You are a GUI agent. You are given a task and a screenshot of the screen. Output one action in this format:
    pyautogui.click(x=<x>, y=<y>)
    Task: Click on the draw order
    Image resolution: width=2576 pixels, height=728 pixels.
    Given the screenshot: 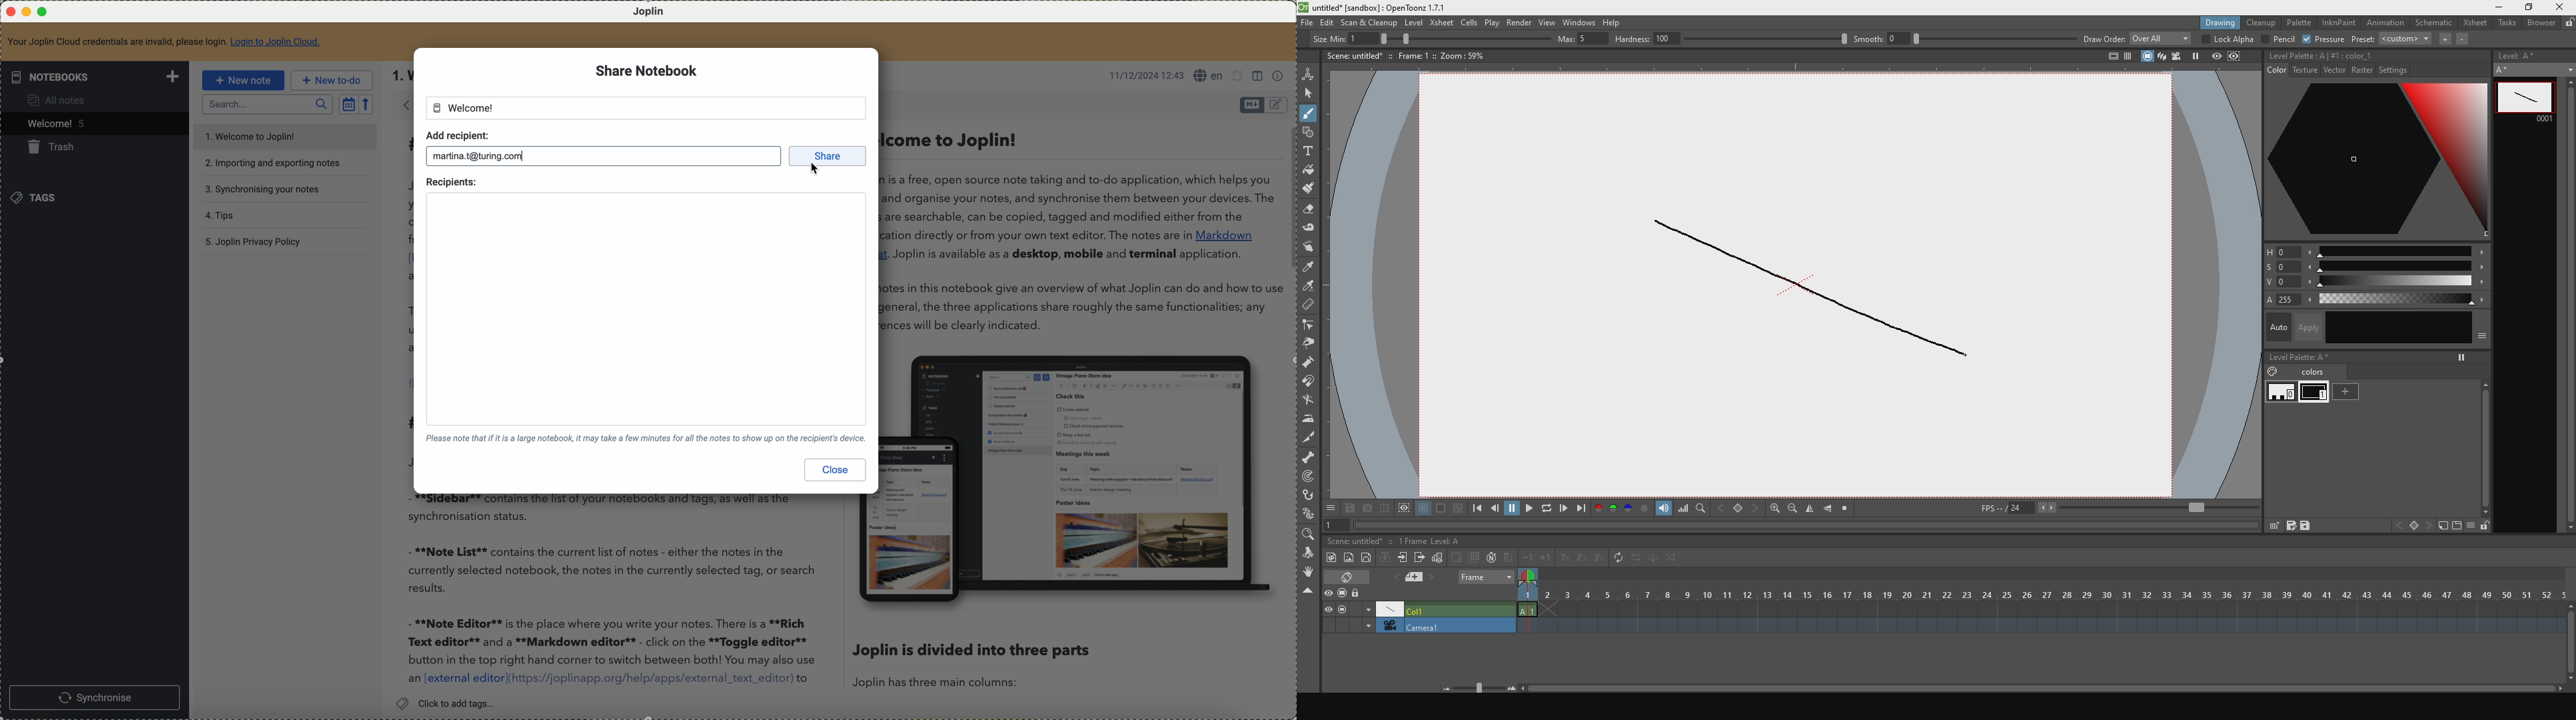 What is the action you would take?
    pyautogui.click(x=2102, y=39)
    